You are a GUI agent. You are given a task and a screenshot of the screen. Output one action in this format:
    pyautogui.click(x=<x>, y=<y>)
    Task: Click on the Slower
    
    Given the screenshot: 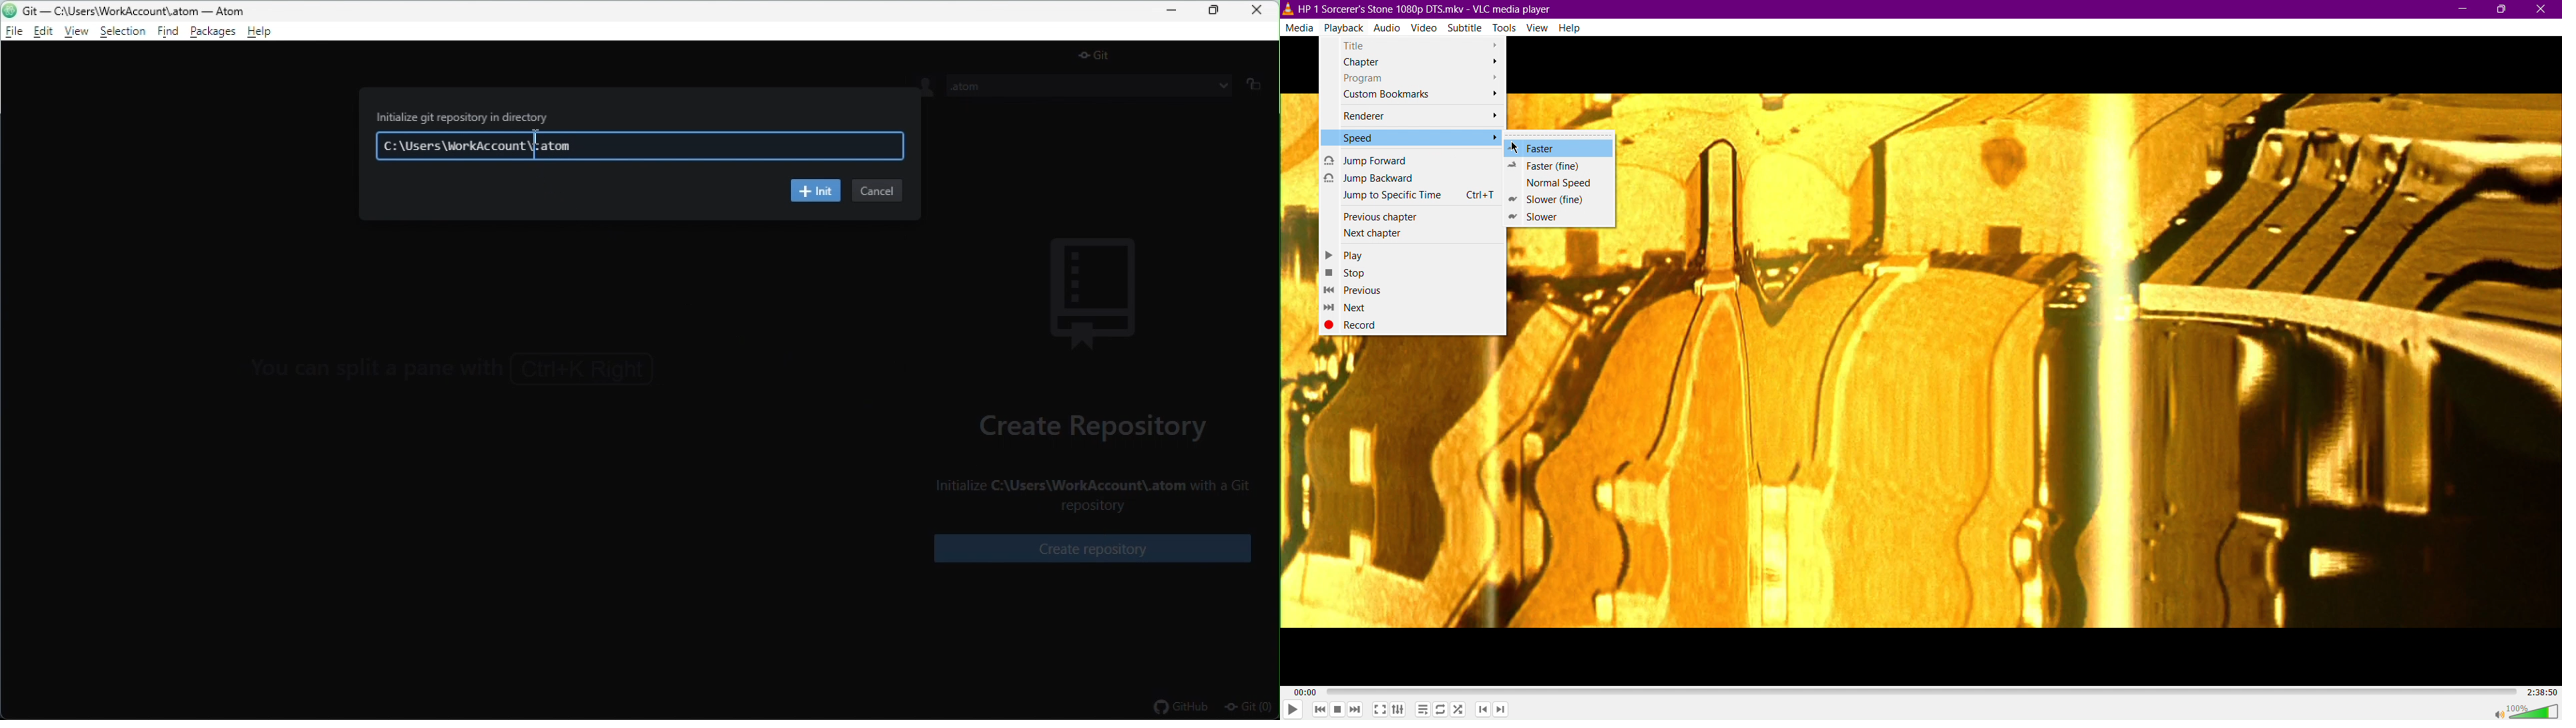 What is the action you would take?
    pyautogui.click(x=1546, y=217)
    